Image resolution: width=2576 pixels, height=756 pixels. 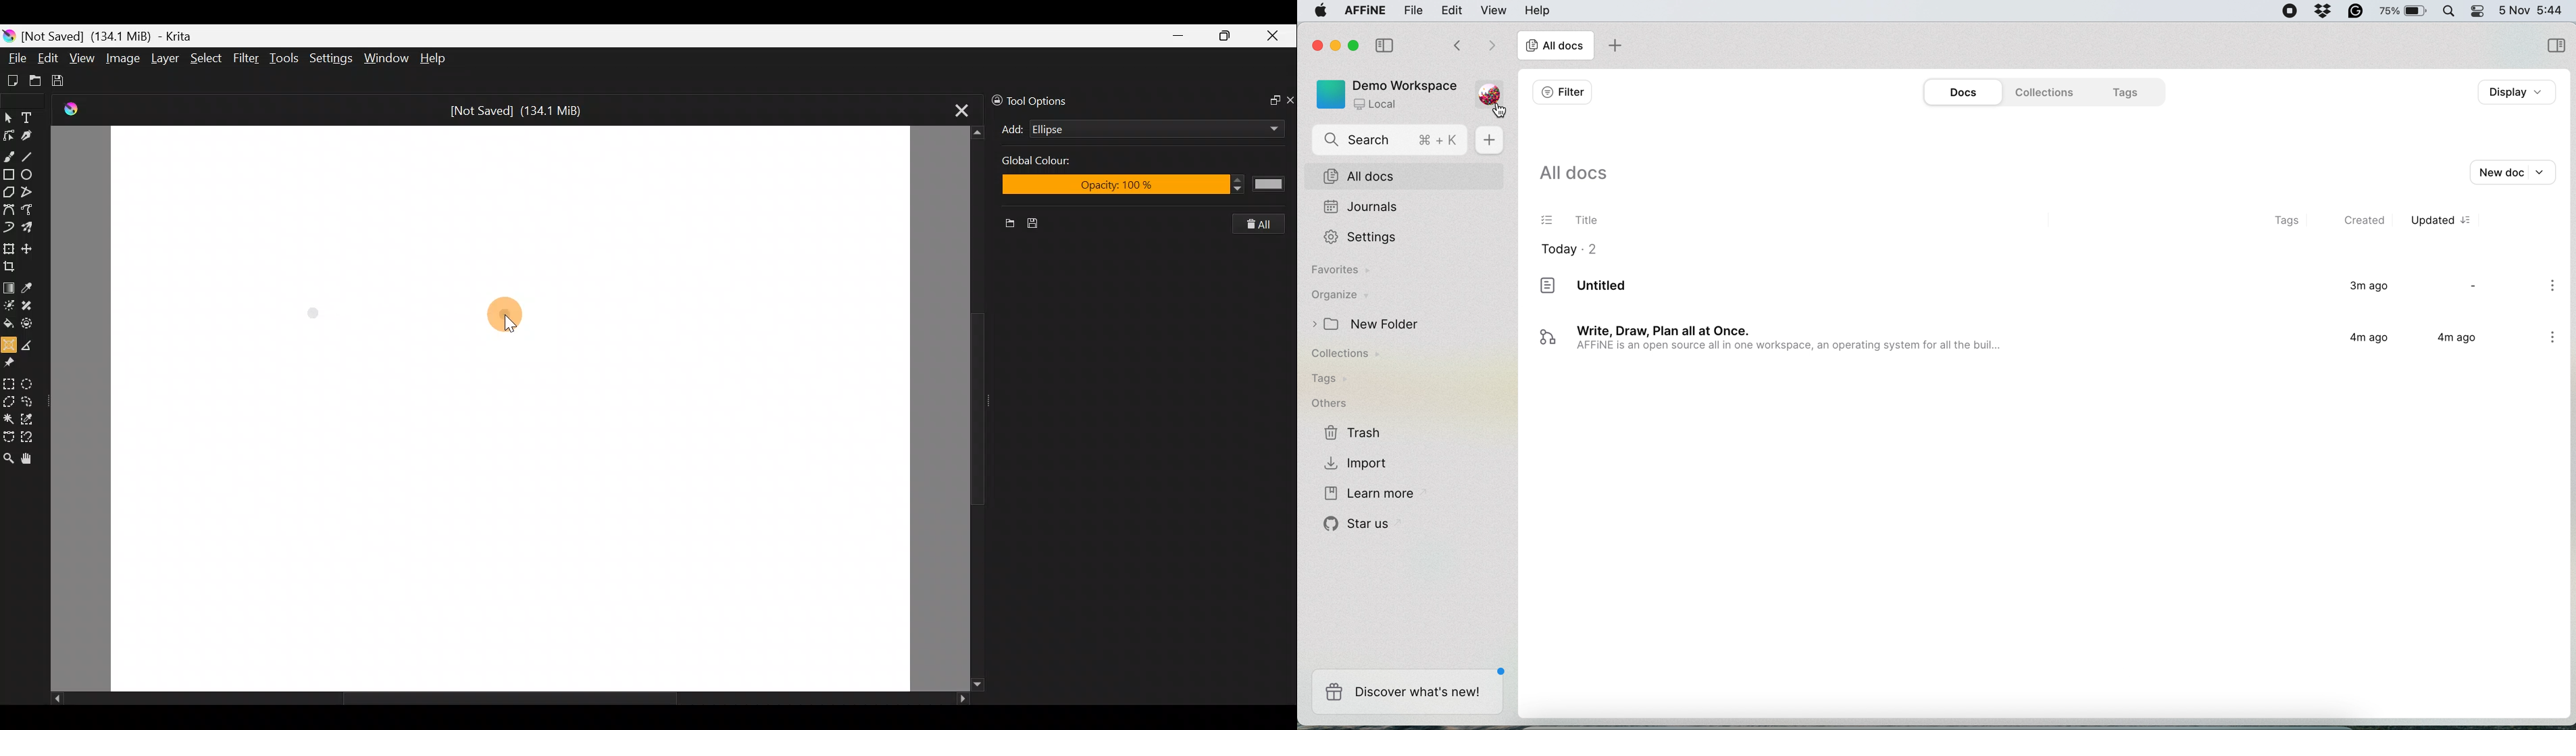 What do you see at coordinates (118, 36) in the screenshot?
I see `[Not Saved] (134.1 MiB) - Krita` at bounding box center [118, 36].